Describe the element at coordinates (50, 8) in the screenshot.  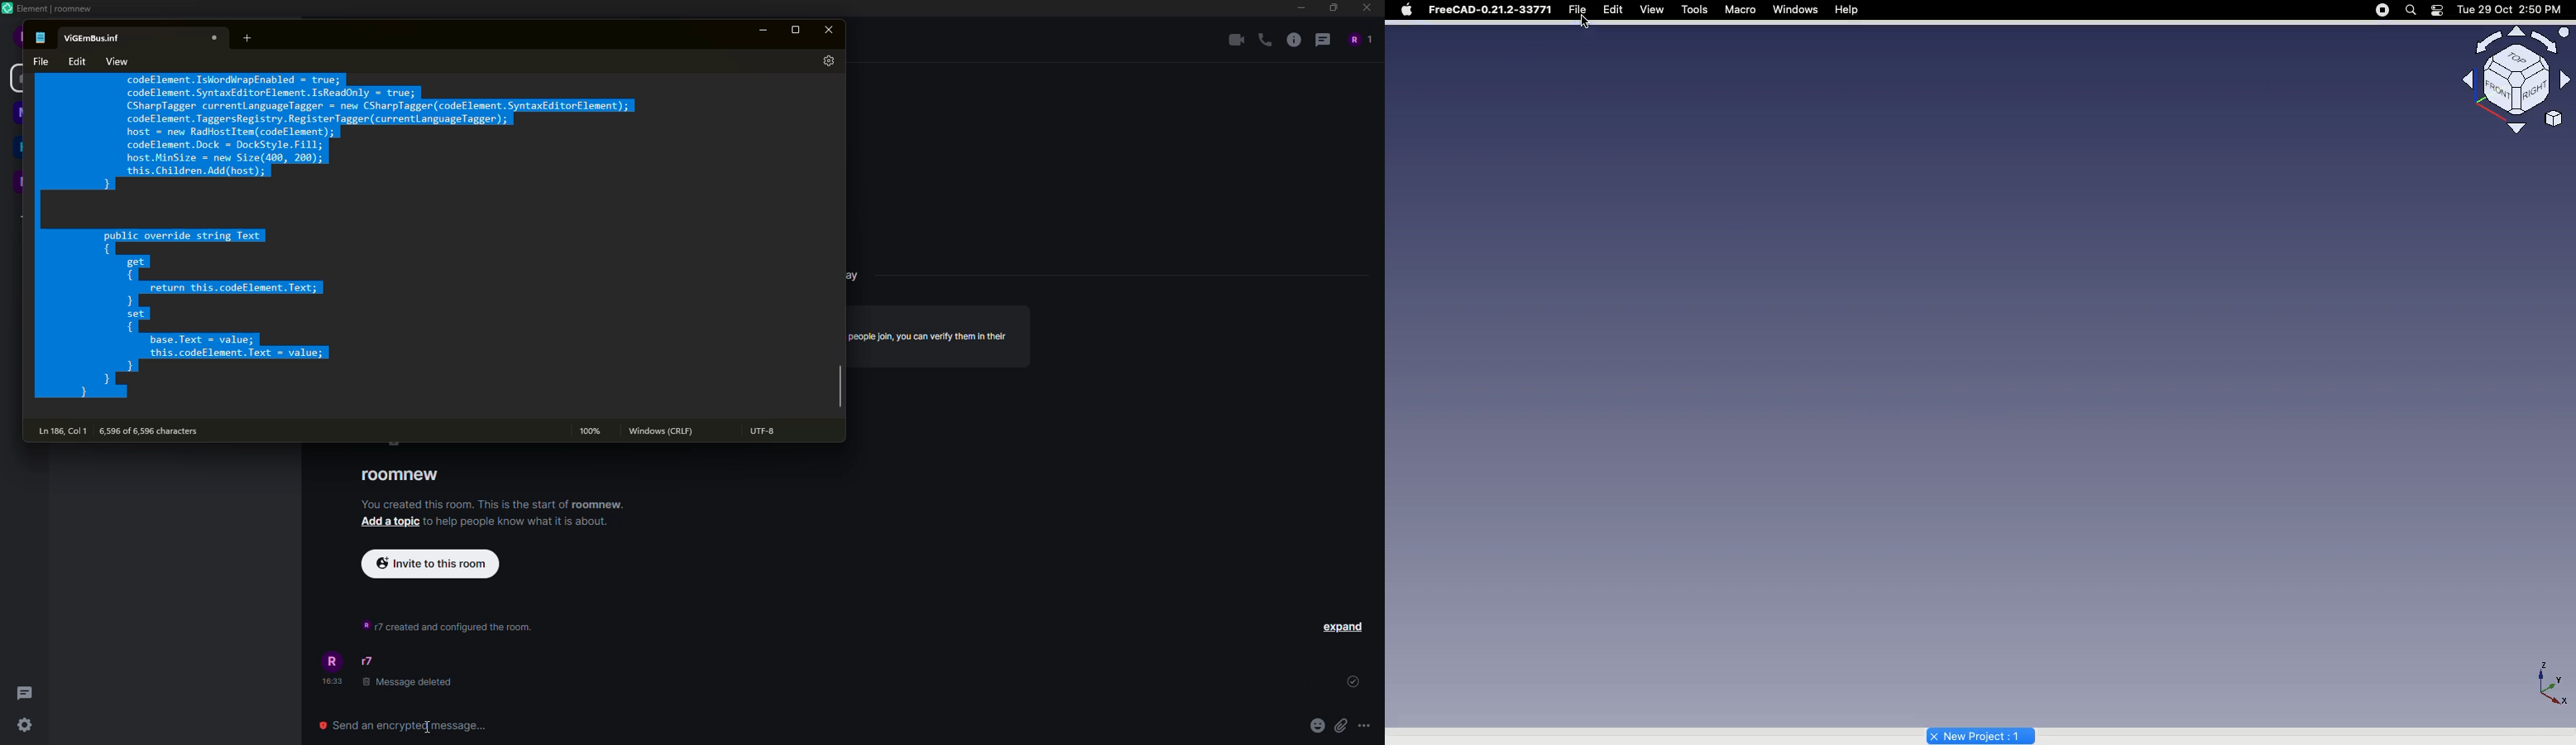
I see `element` at that location.